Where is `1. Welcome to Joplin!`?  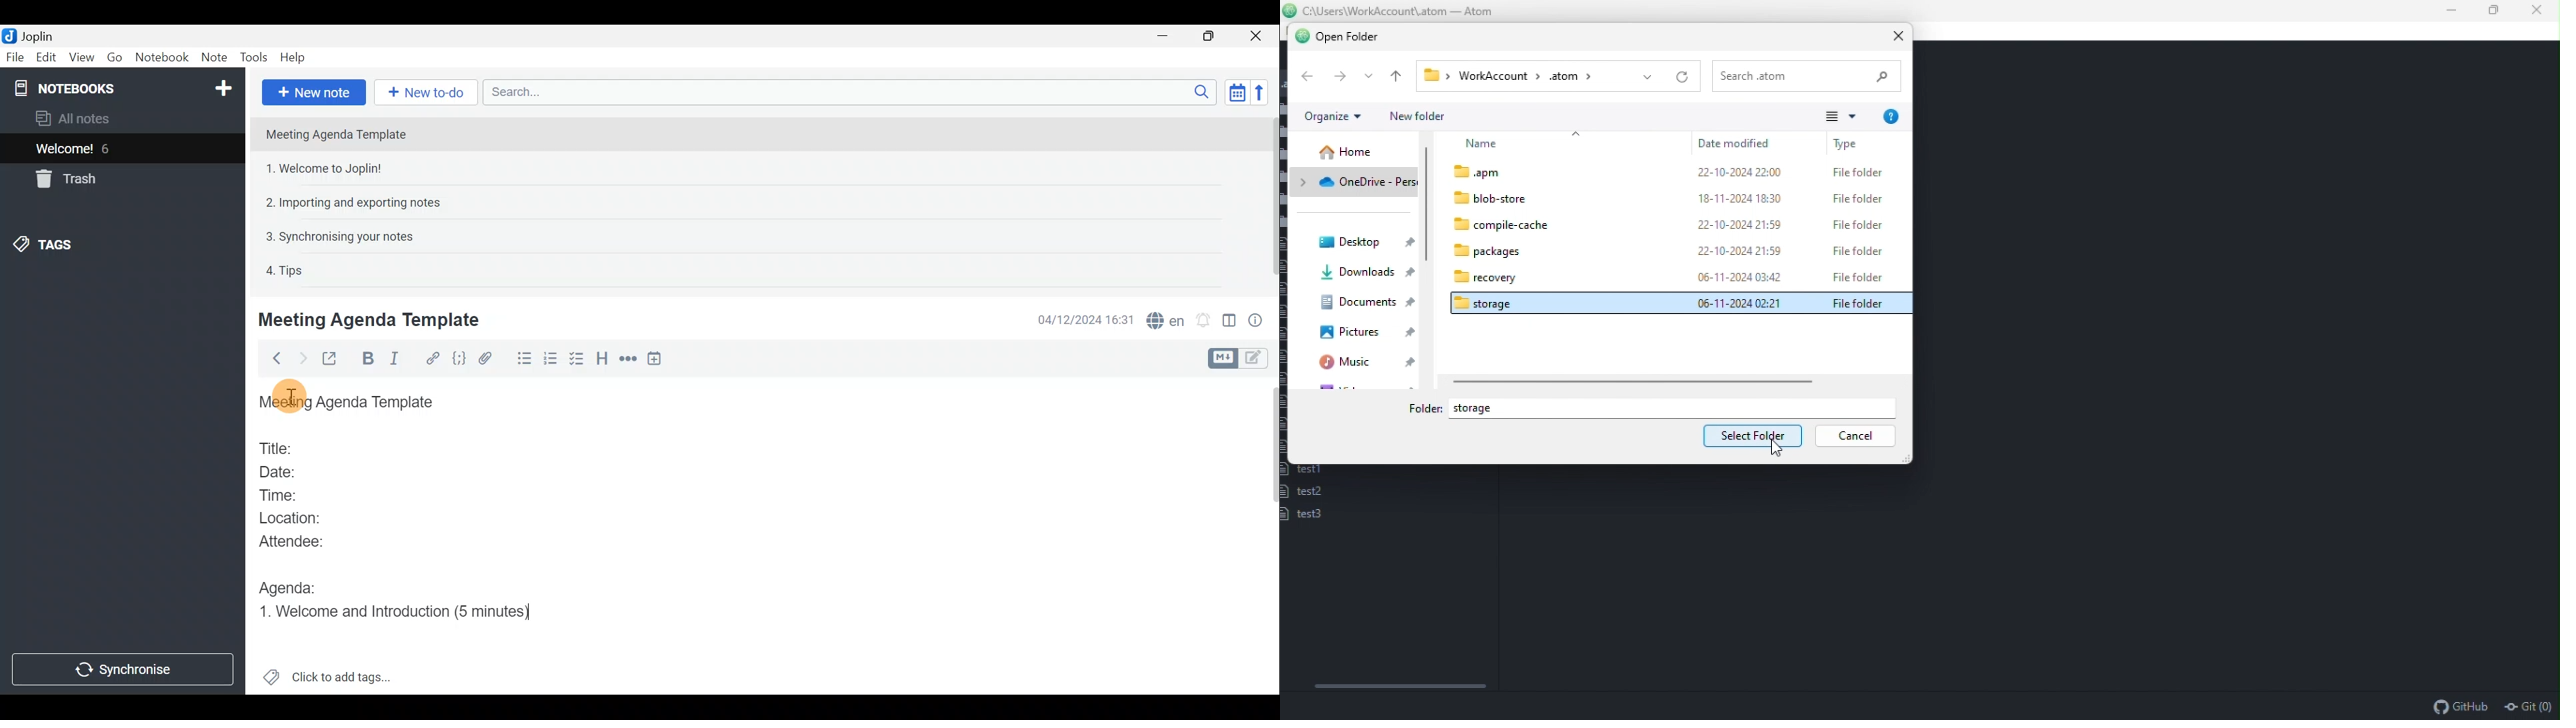
1. Welcome to Joplin! is located at coordinates (328, 168).